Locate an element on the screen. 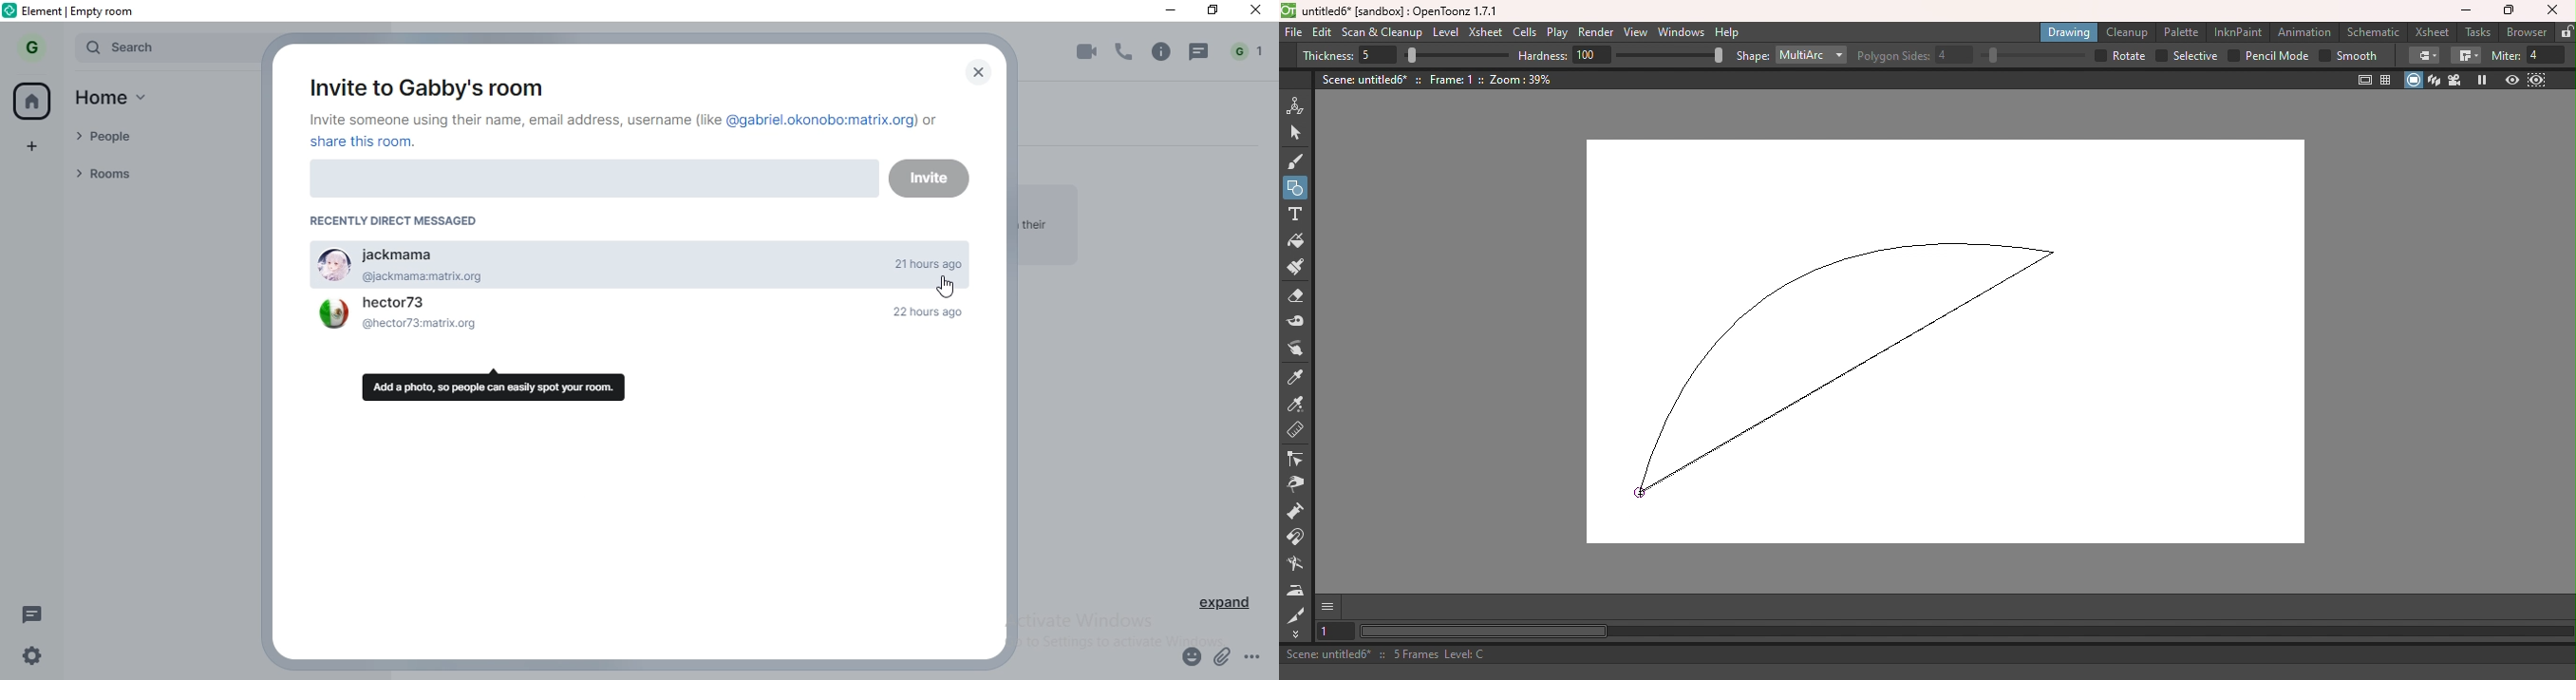 Image resolution: width=2576 pixels, height=700 pixels. voice call is located at coordinates (1126, 52).